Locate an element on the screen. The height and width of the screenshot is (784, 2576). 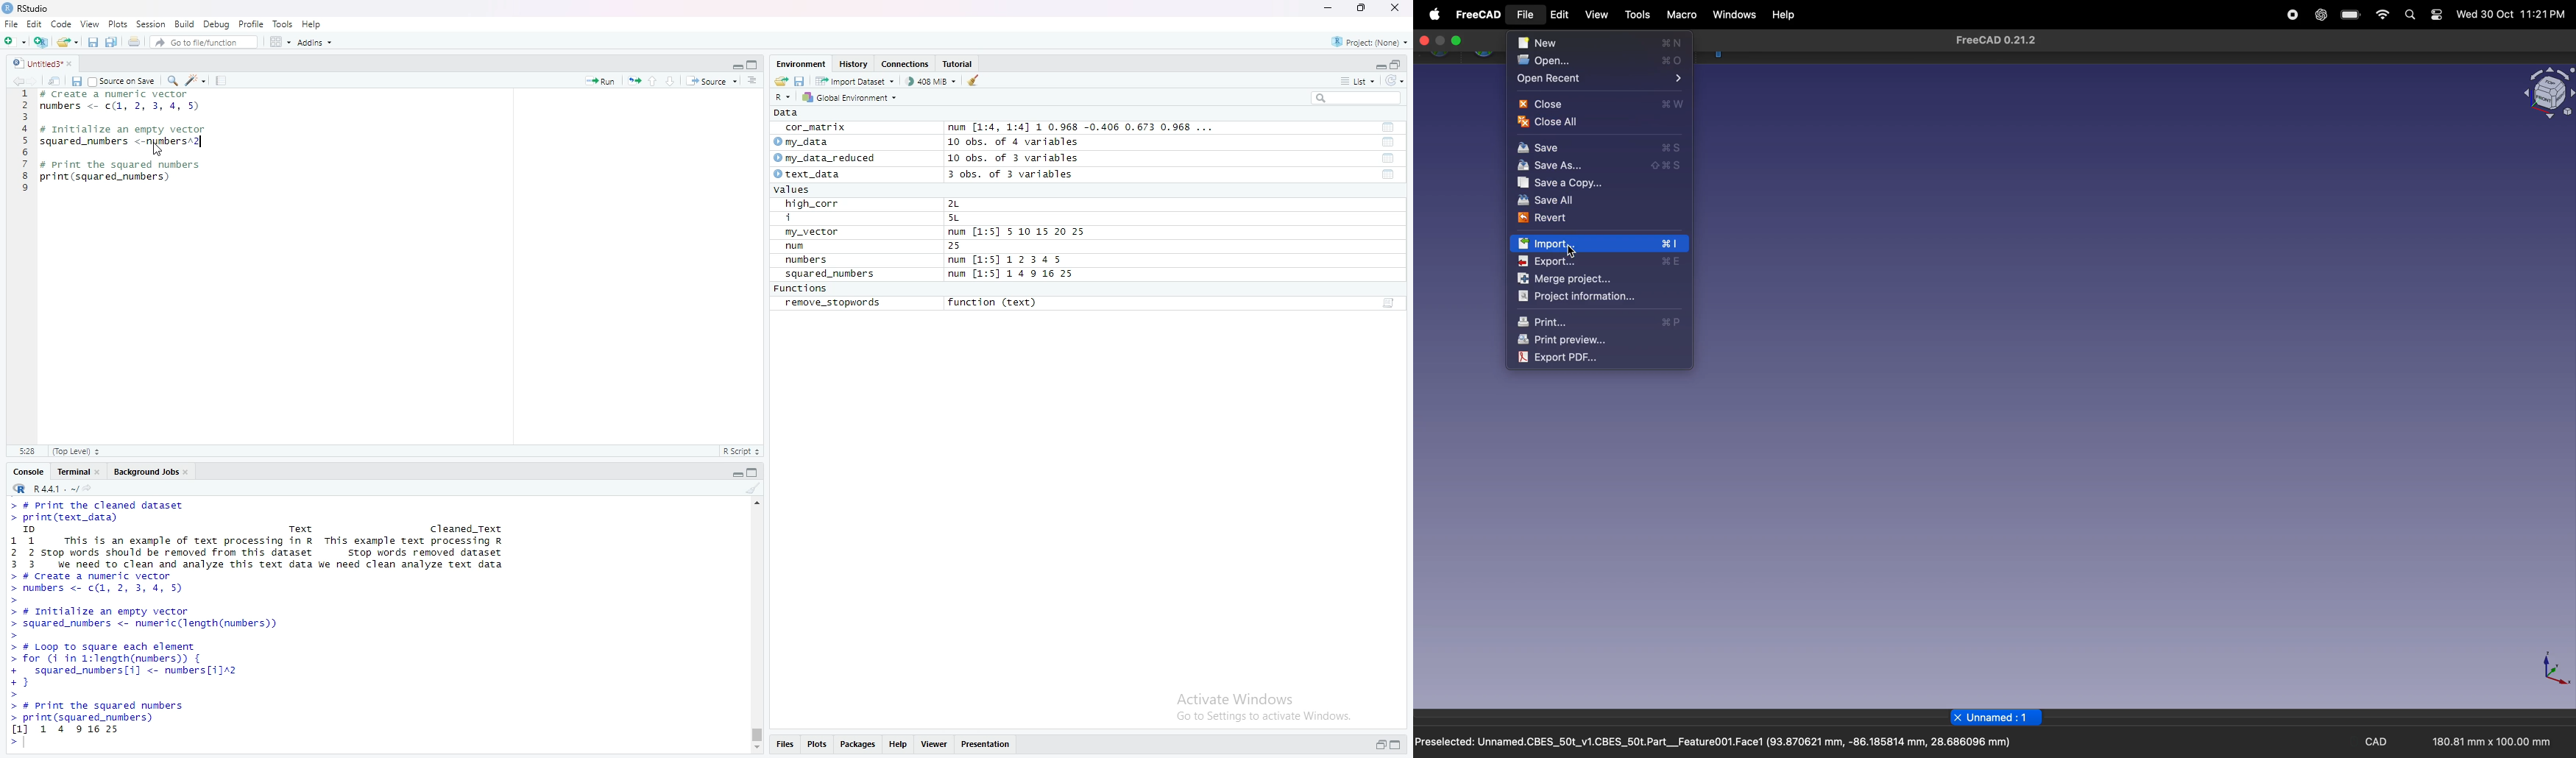
minimize is located at coordinates (1327, 8).